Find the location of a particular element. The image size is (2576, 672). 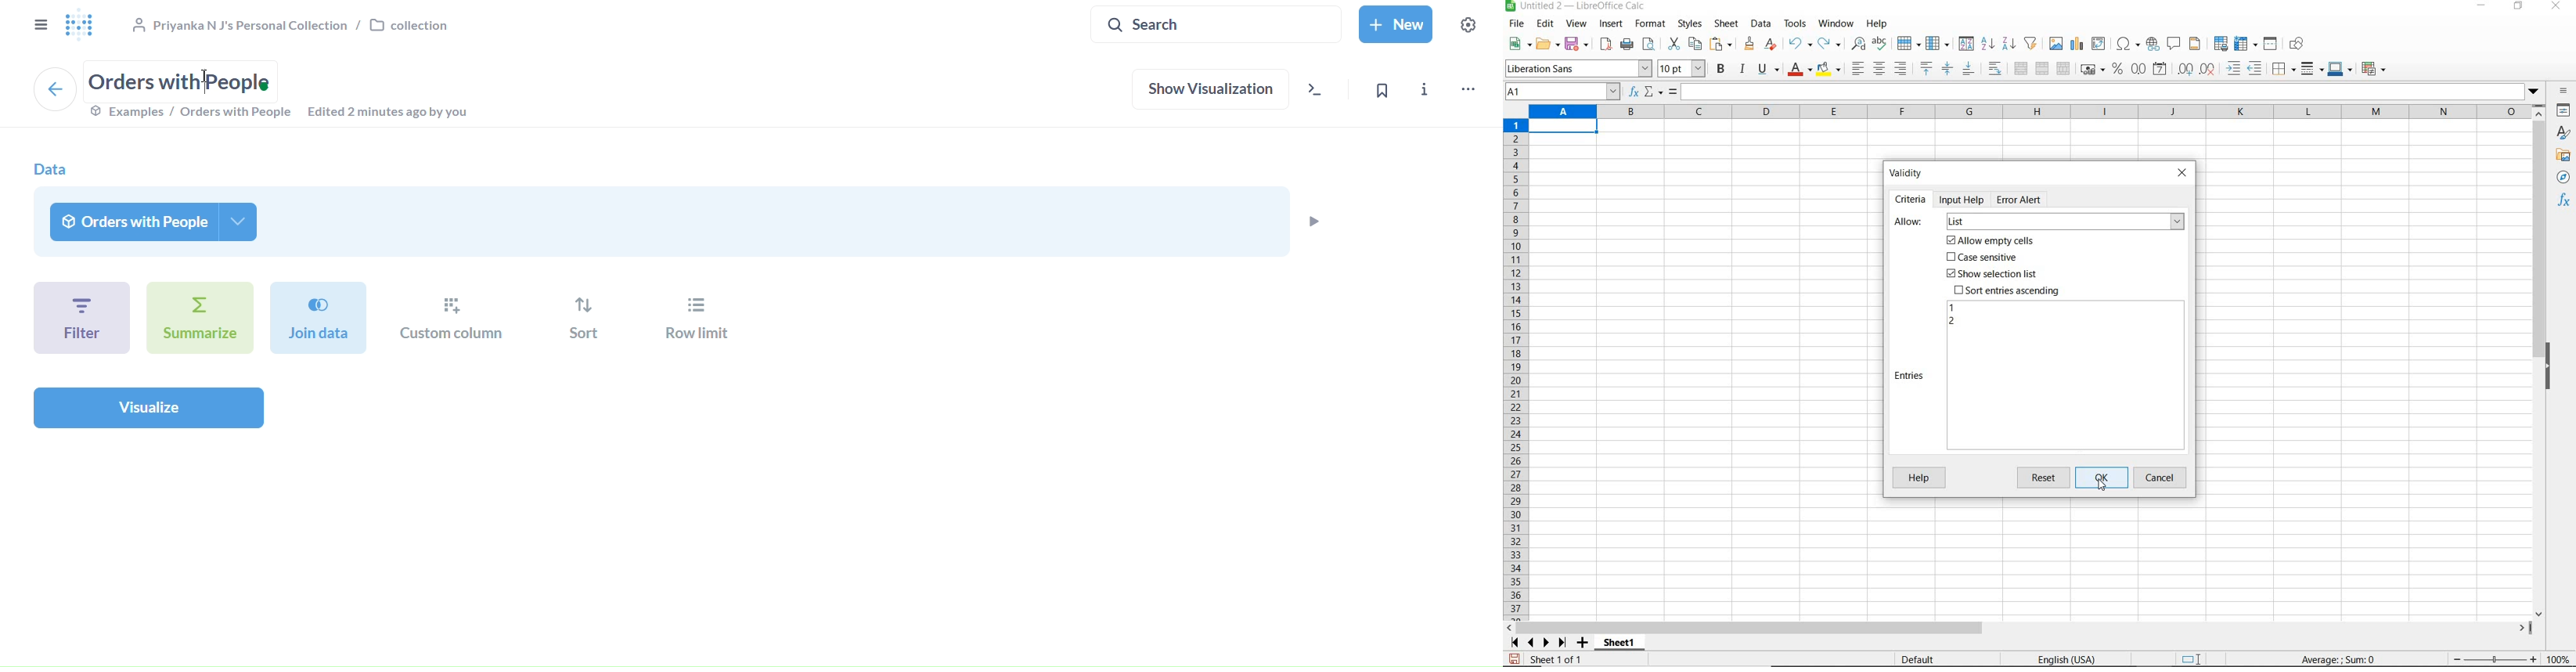

coditional is located at coordinates (2372, 69).